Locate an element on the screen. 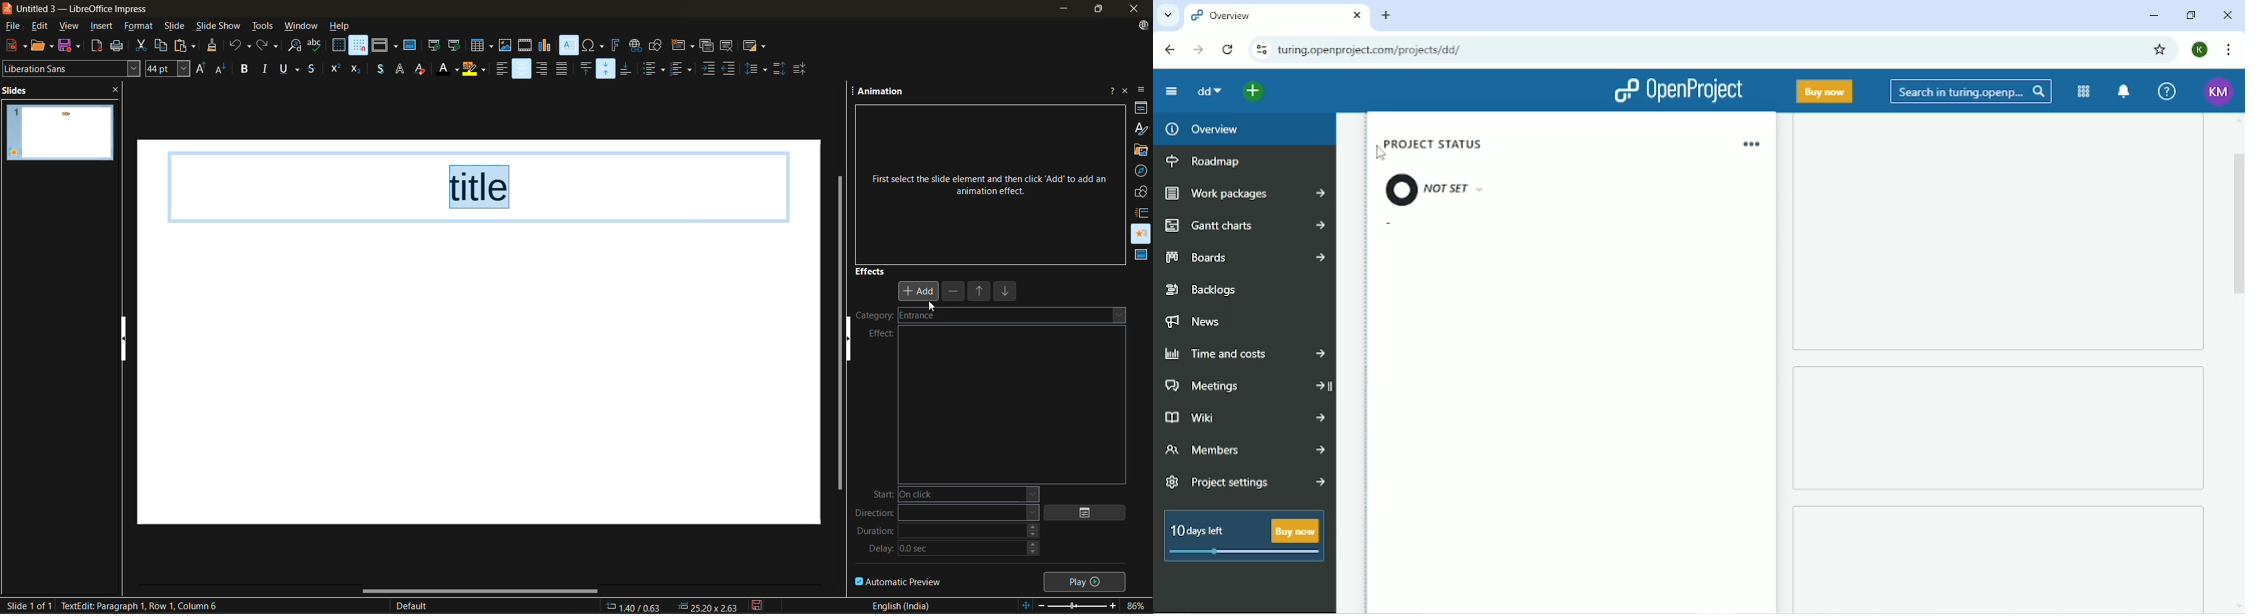 The image size is (2268, 616). justified is located at coordinates (564, 68).